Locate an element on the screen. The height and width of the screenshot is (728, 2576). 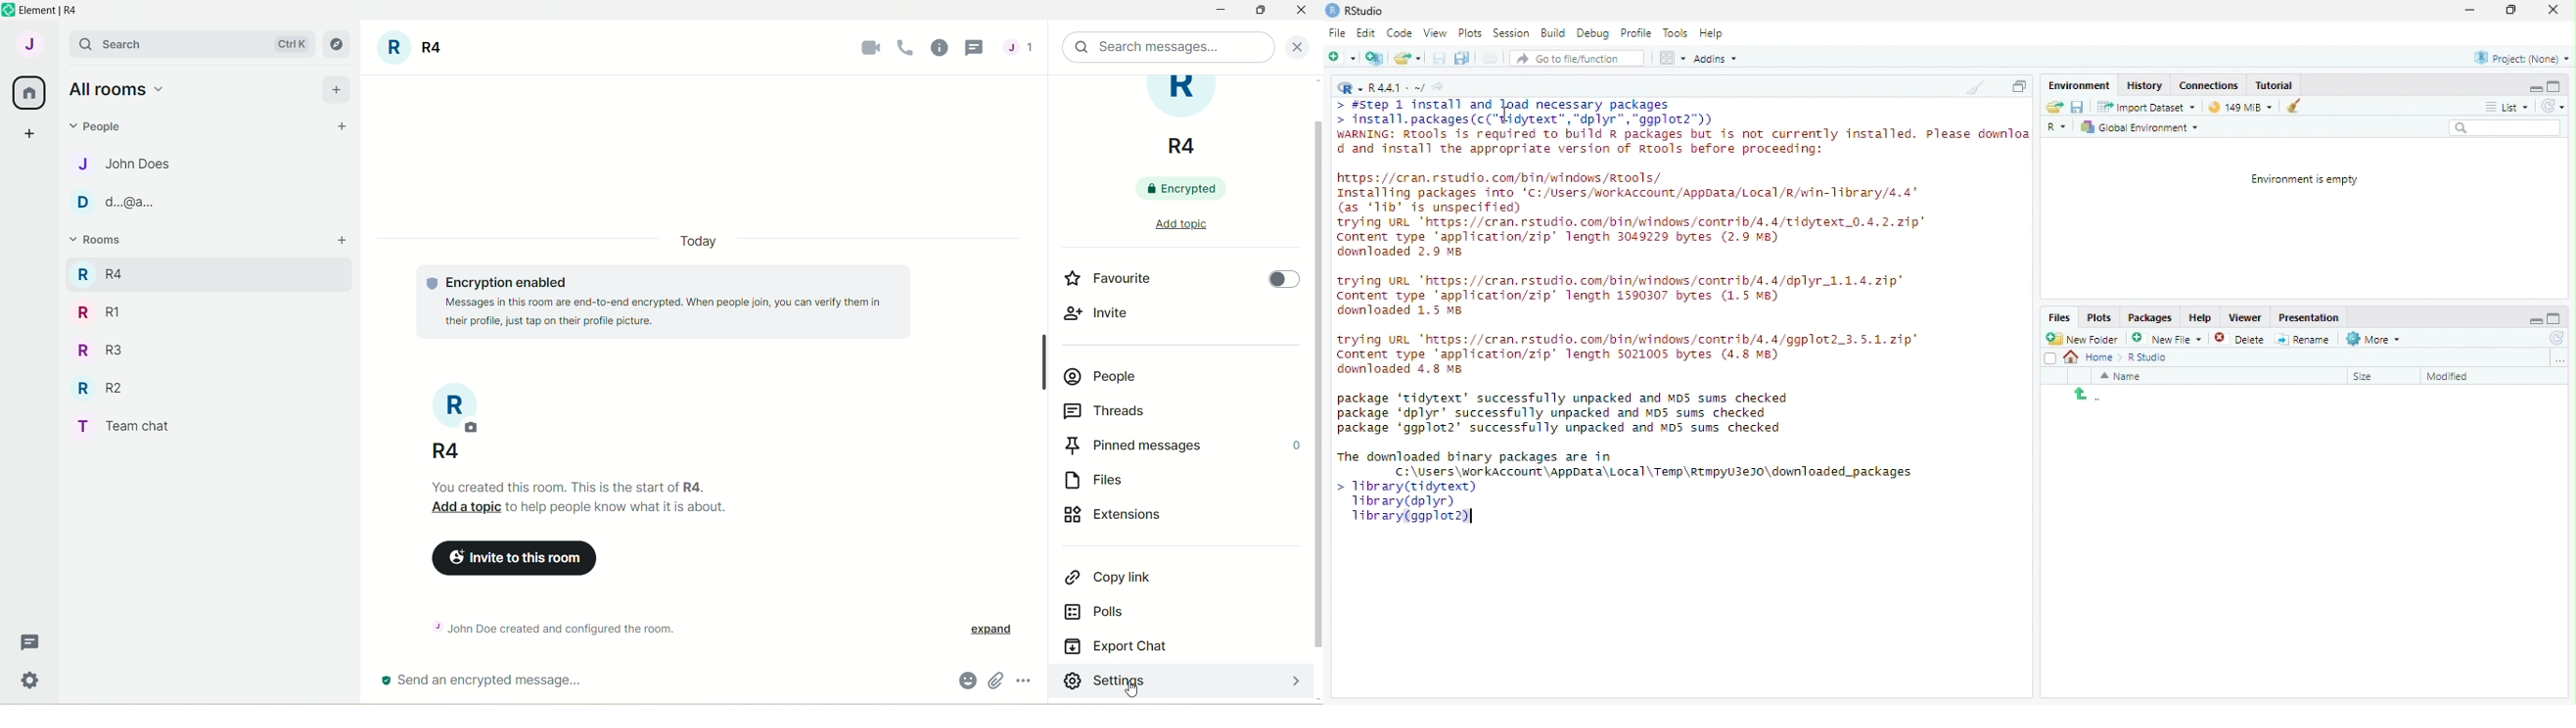
Help is located at coordinates (2201, 316).